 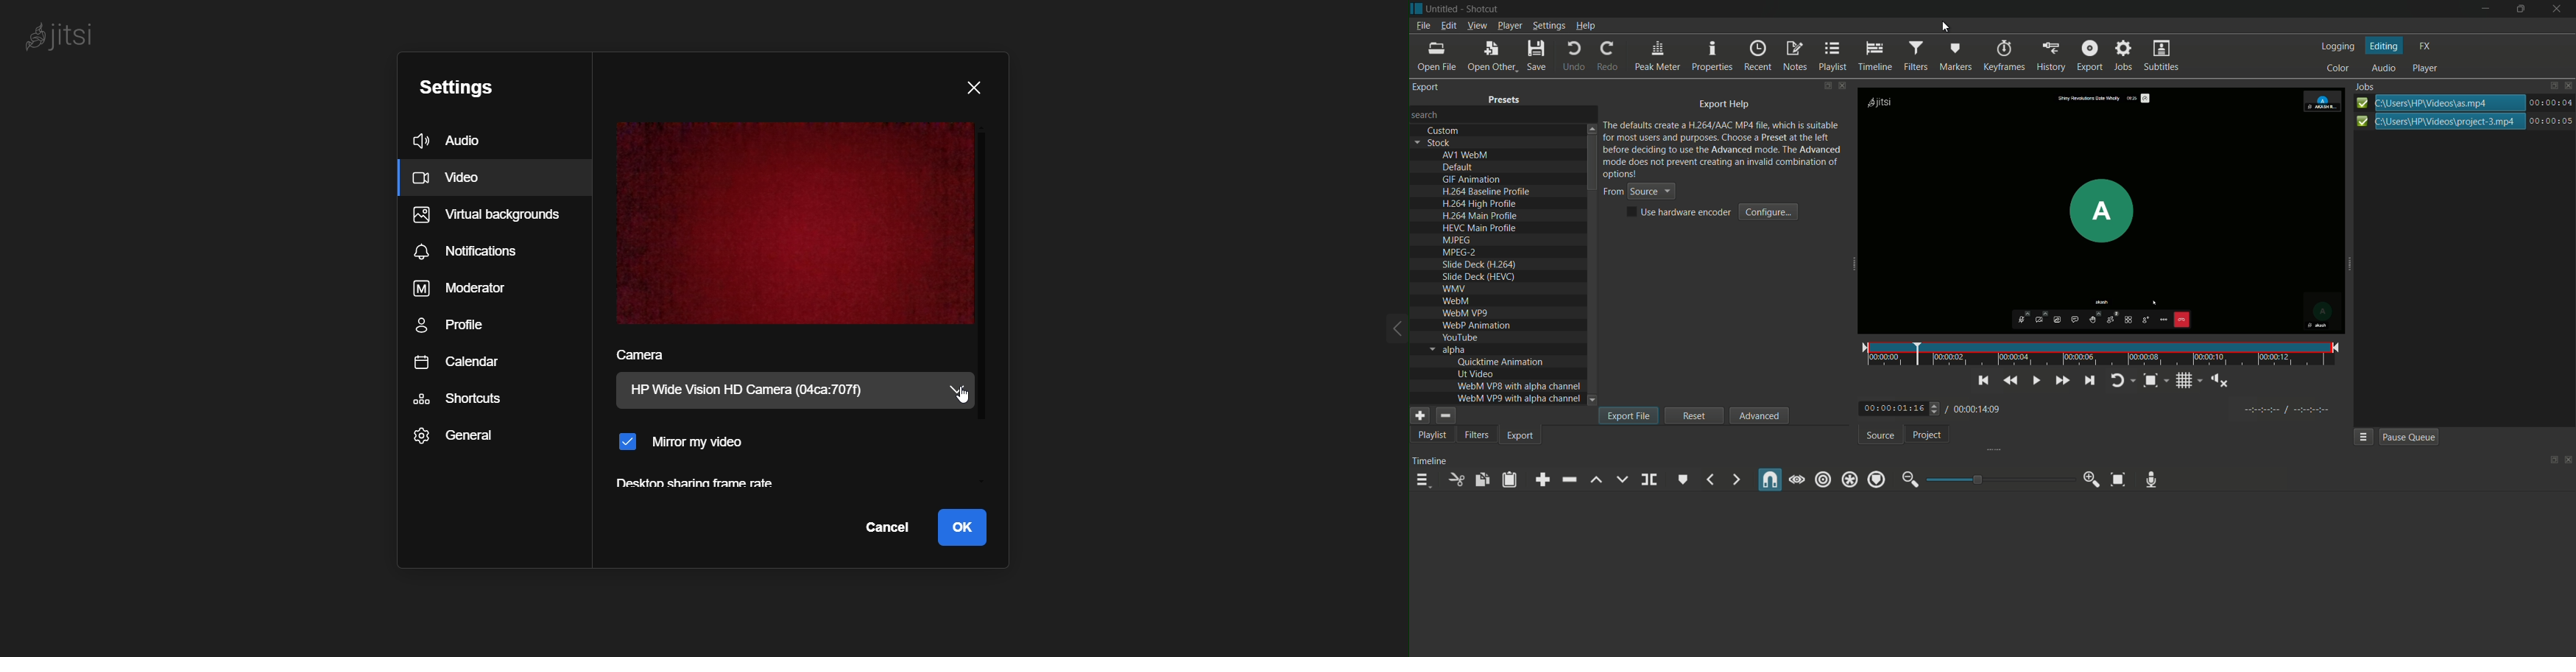 What do you see at coordinates (2366, 85) in the screenshot?
I see `jobs` at bounding box center [2366, 85].